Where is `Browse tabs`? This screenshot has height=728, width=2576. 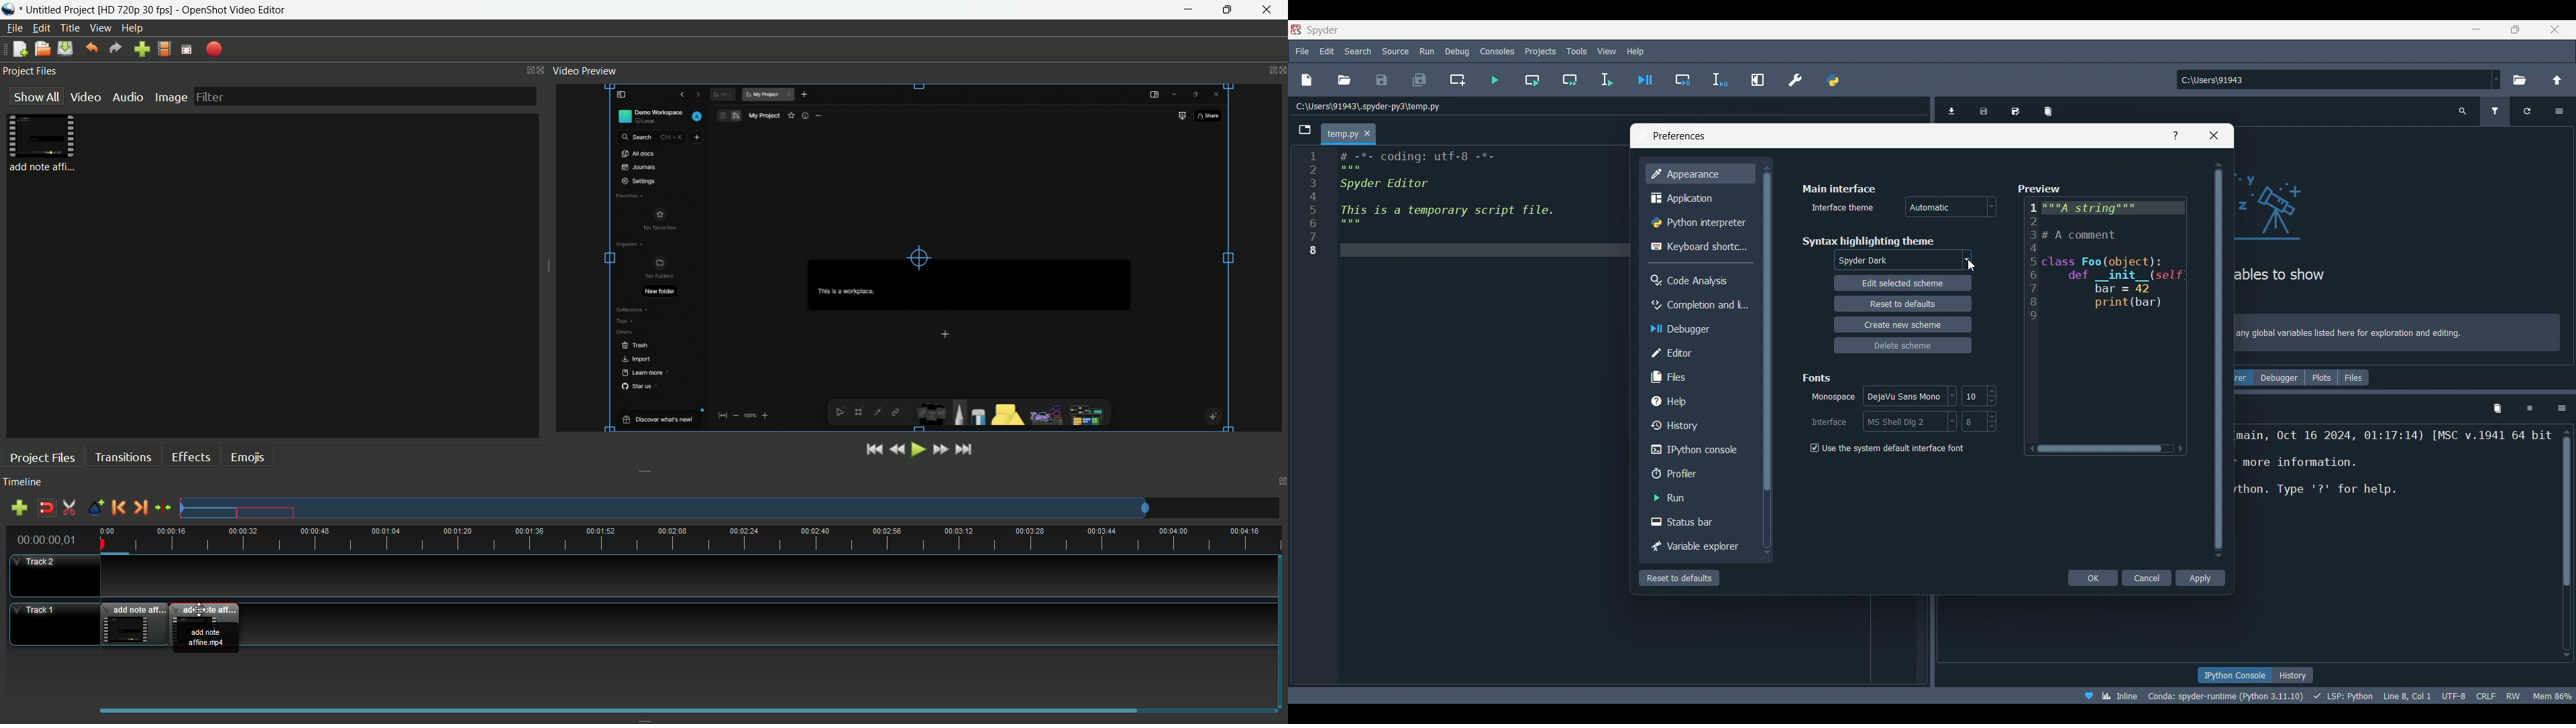
Browse tabs is located at coordinates (1305, 130).